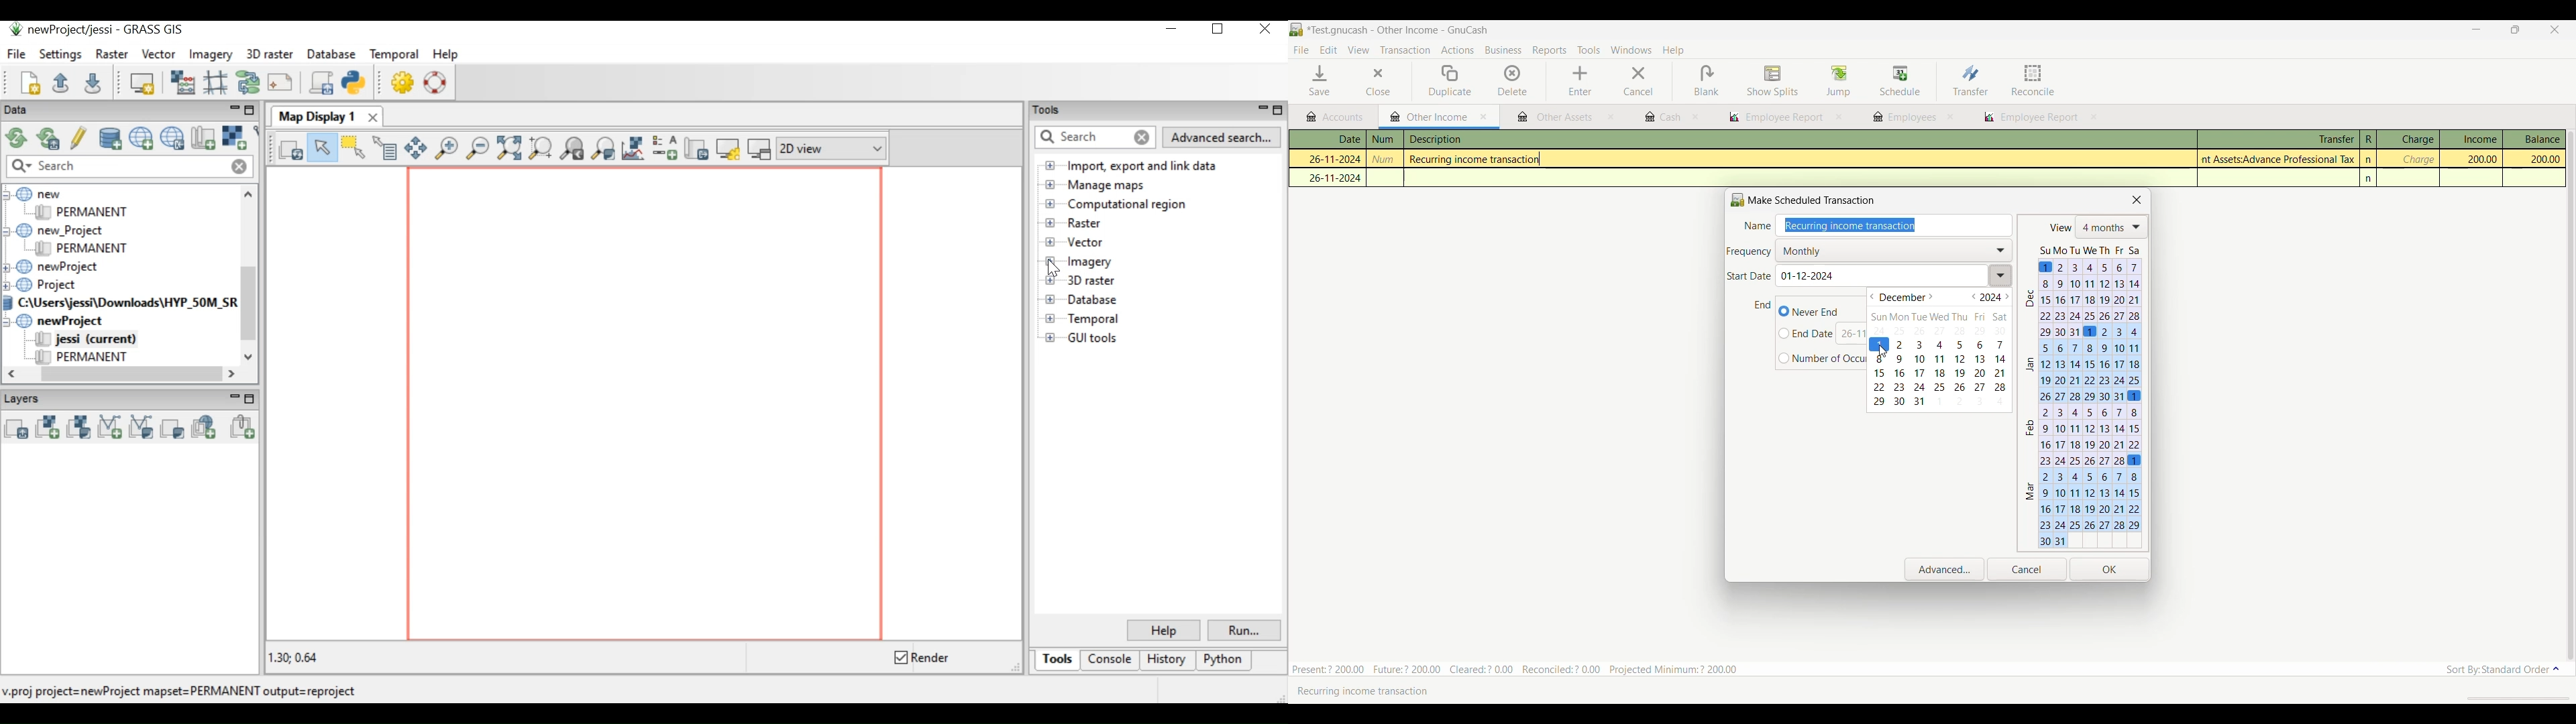 This screenshot has width=2576, height=728. I want to click on Project and software name , so click(1398, 31).